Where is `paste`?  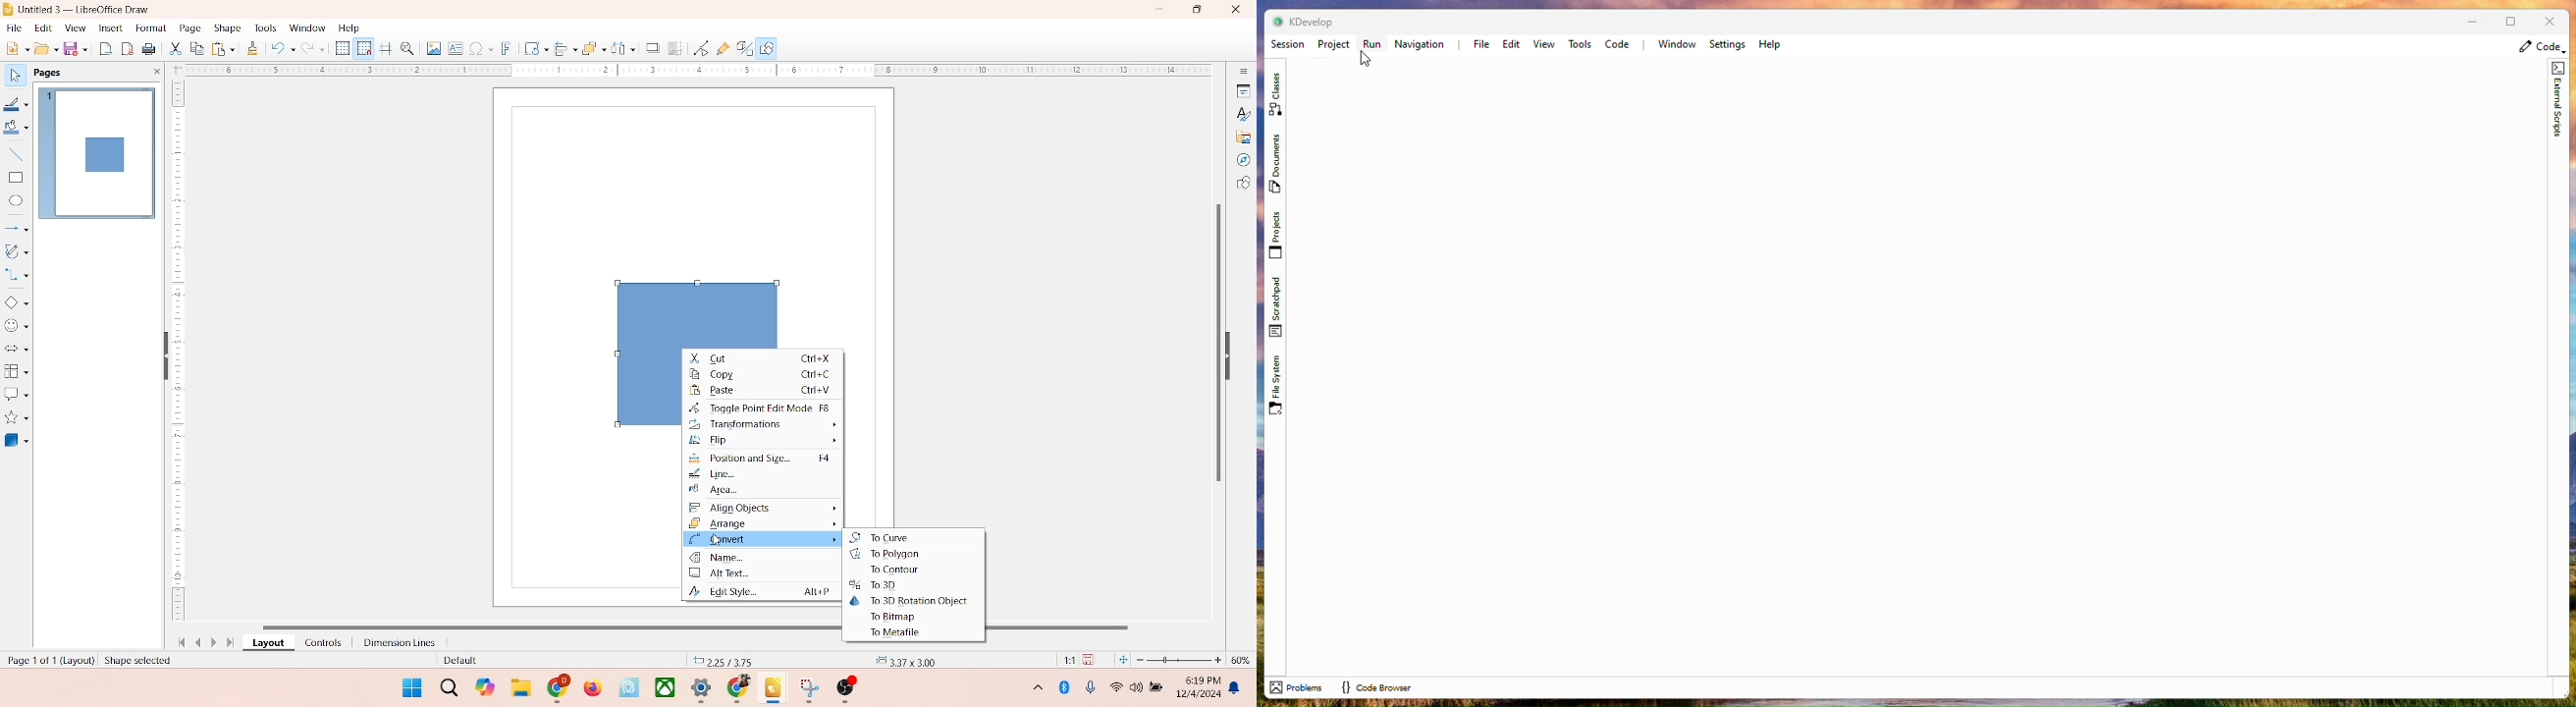 paste is located at coordinates (765, 391).